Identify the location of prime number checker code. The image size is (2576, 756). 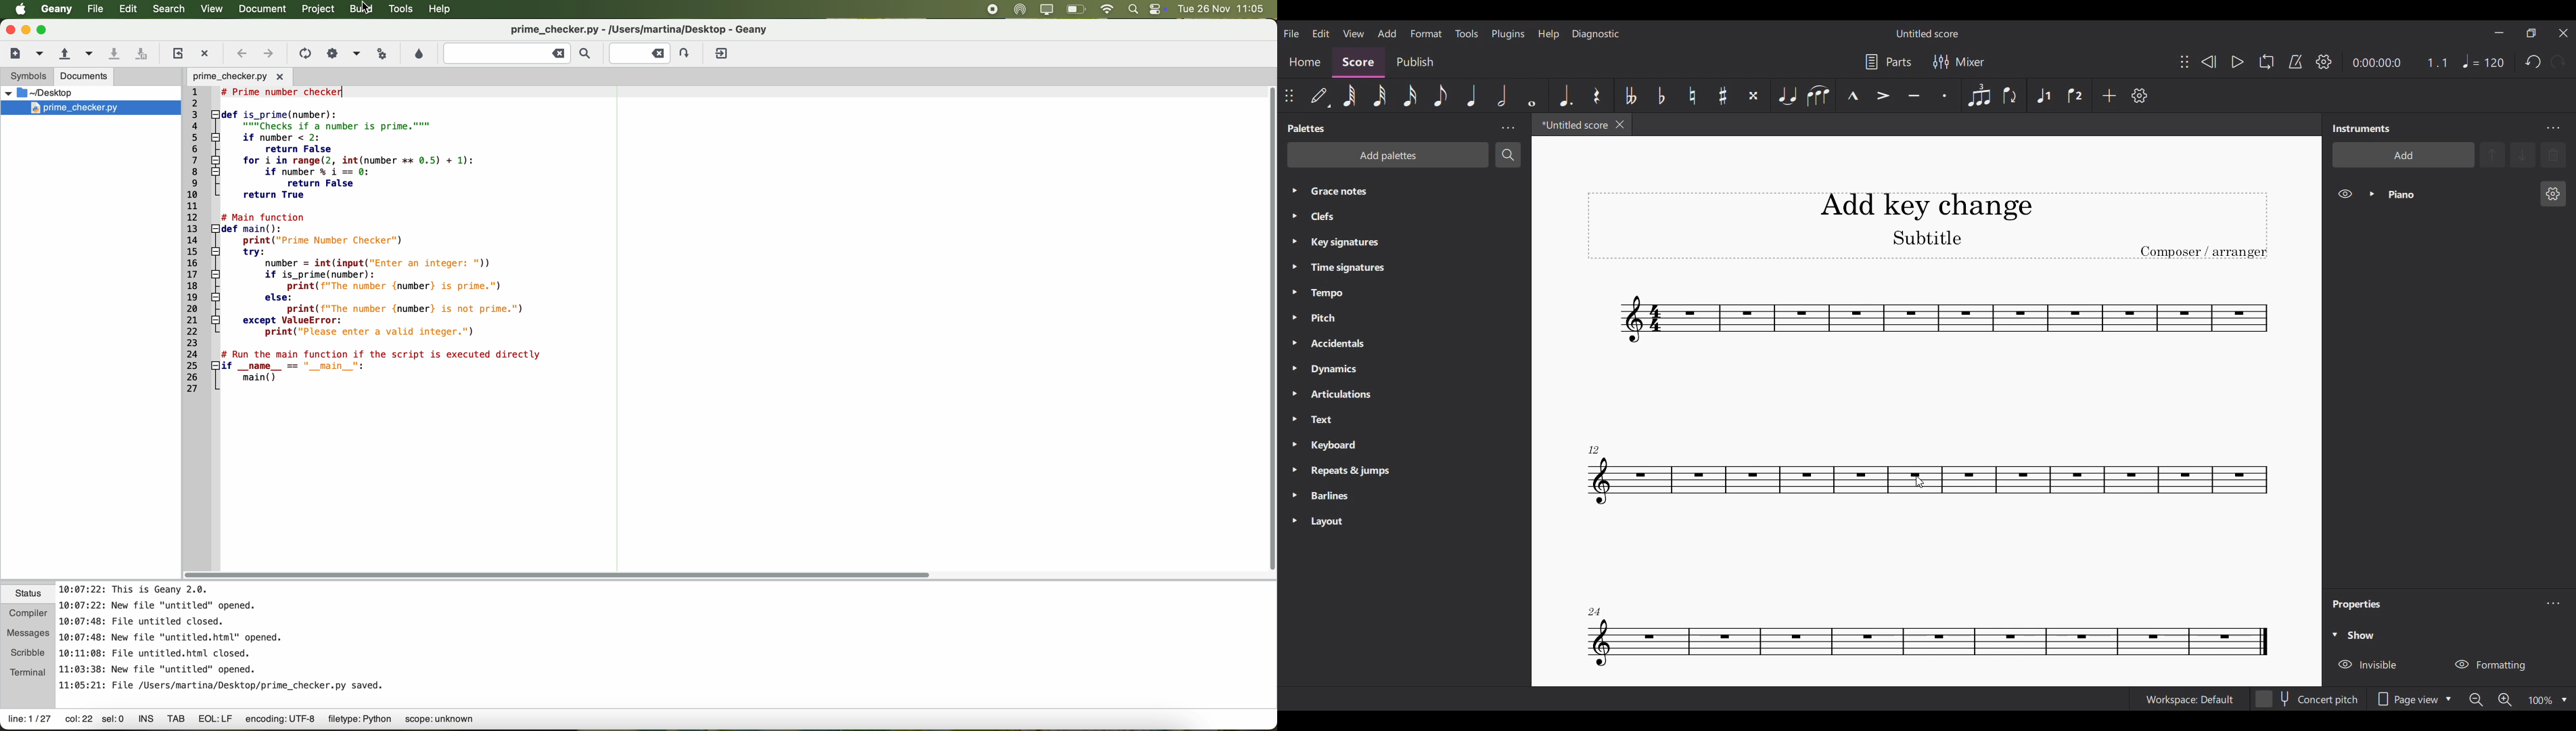
(372, 243).